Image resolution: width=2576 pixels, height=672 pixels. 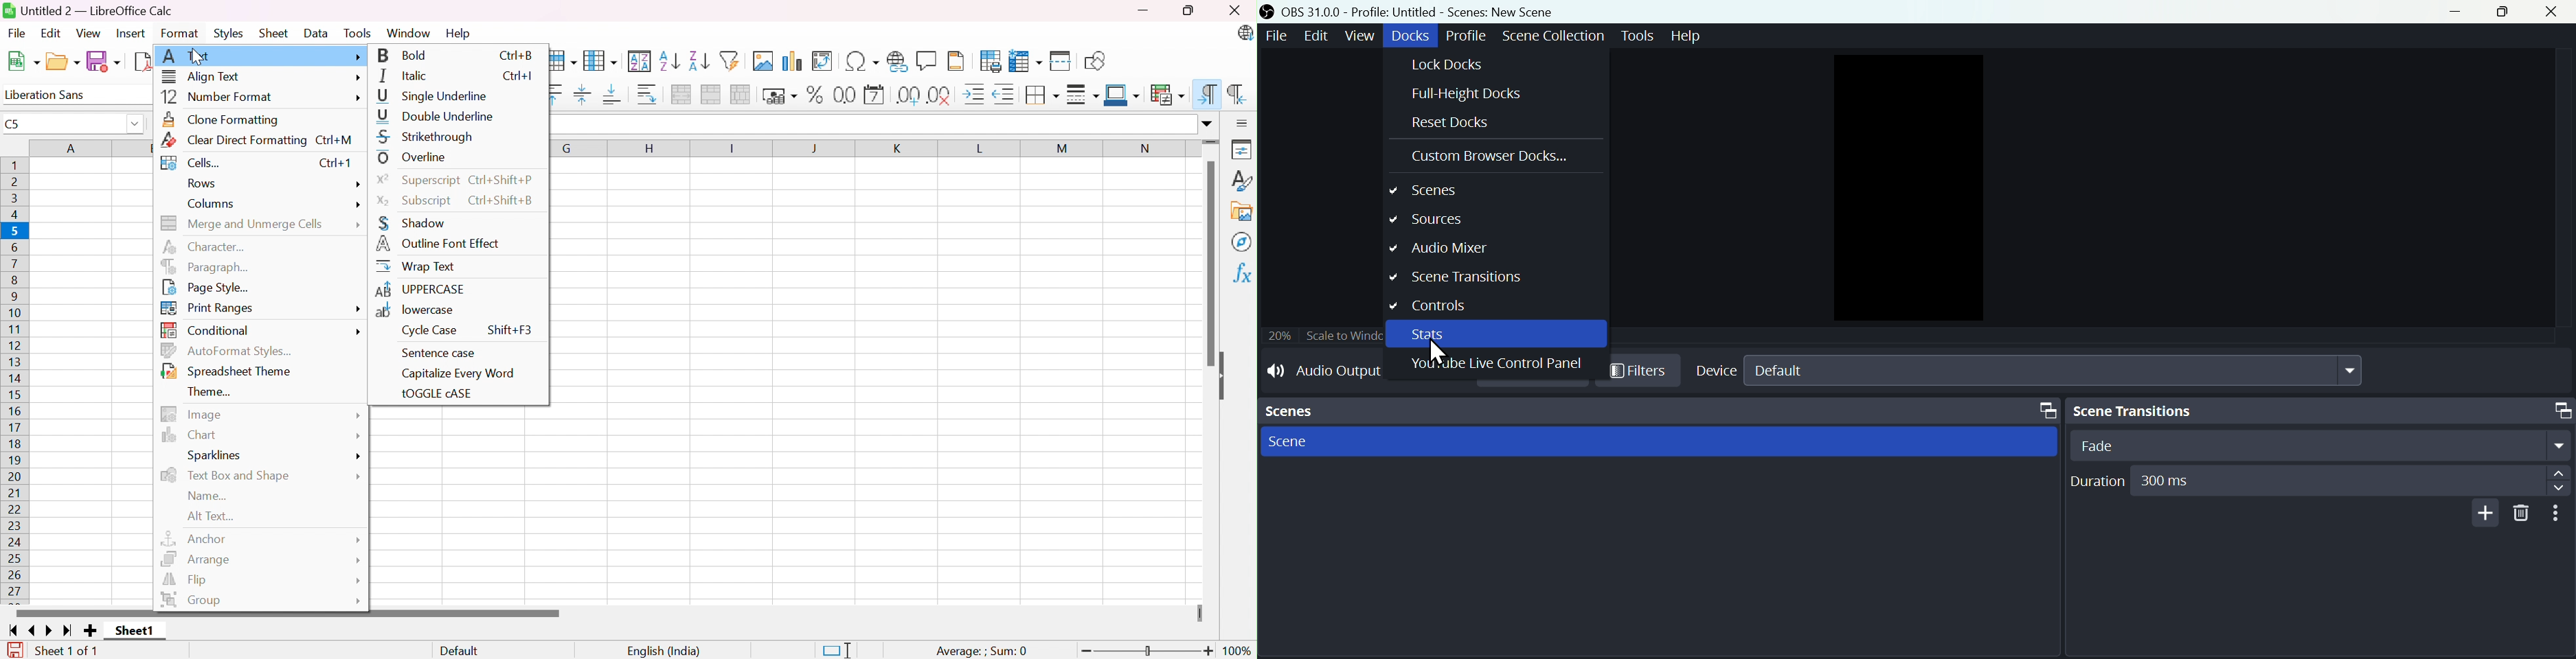 What do you see at coordinates (1464, 277) in the screenshot?
I see `Scene Transitions` at bounding box center [1464, 277].